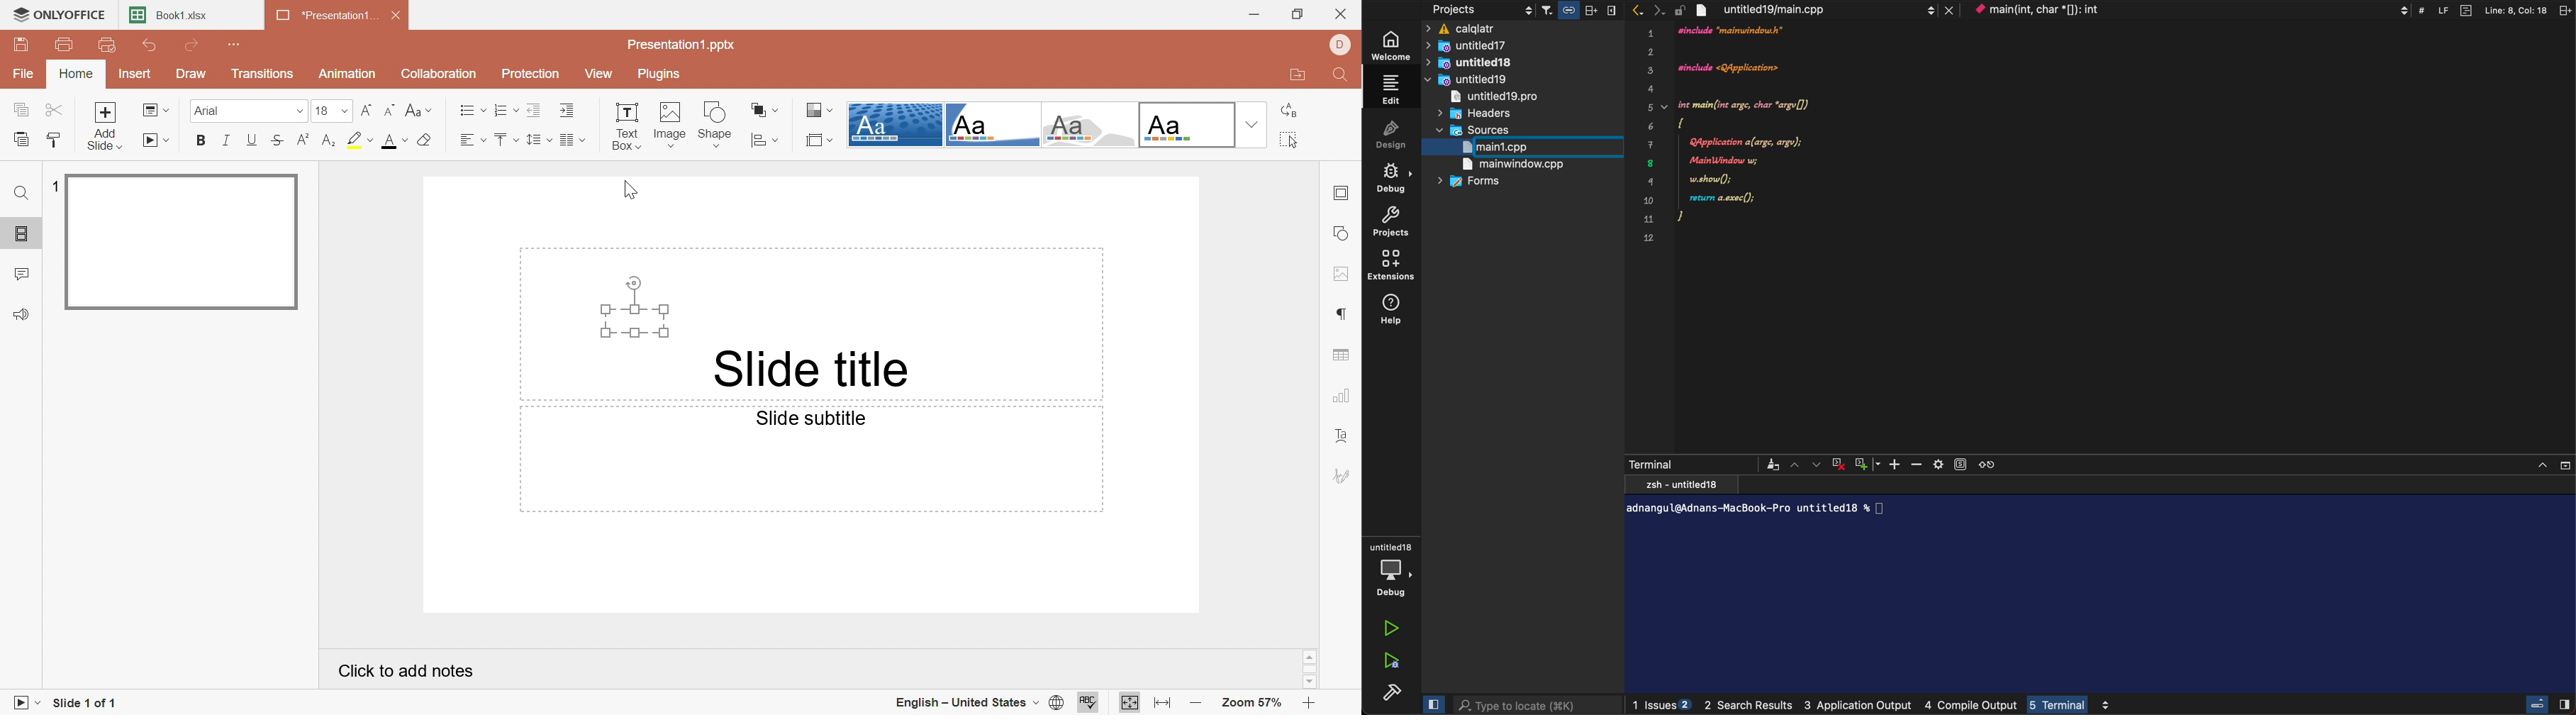 This screenshot has height=728, width=2576. What do you see at coordinates (625, 128) in the screenshot?
I see `Text Box` at bounding box center [625, 128].